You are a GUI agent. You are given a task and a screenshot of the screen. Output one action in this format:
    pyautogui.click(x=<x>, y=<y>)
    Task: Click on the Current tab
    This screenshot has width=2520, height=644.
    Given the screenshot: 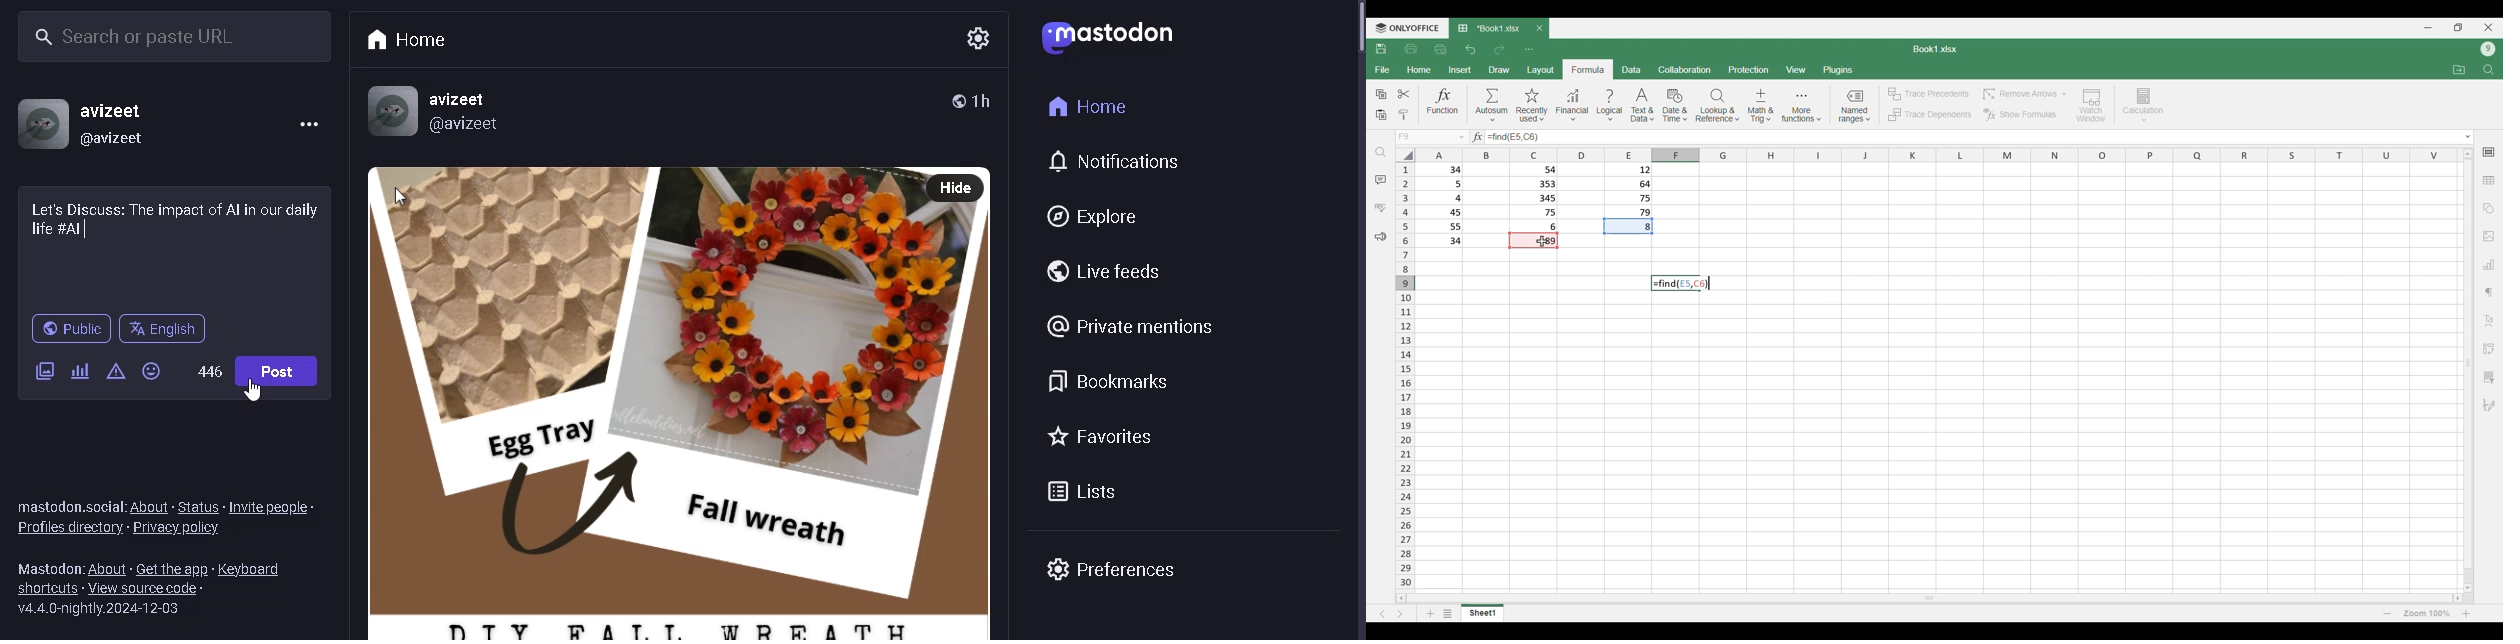 What is the action you would take?
    pyautogui.click(x=1488, y=29)
    